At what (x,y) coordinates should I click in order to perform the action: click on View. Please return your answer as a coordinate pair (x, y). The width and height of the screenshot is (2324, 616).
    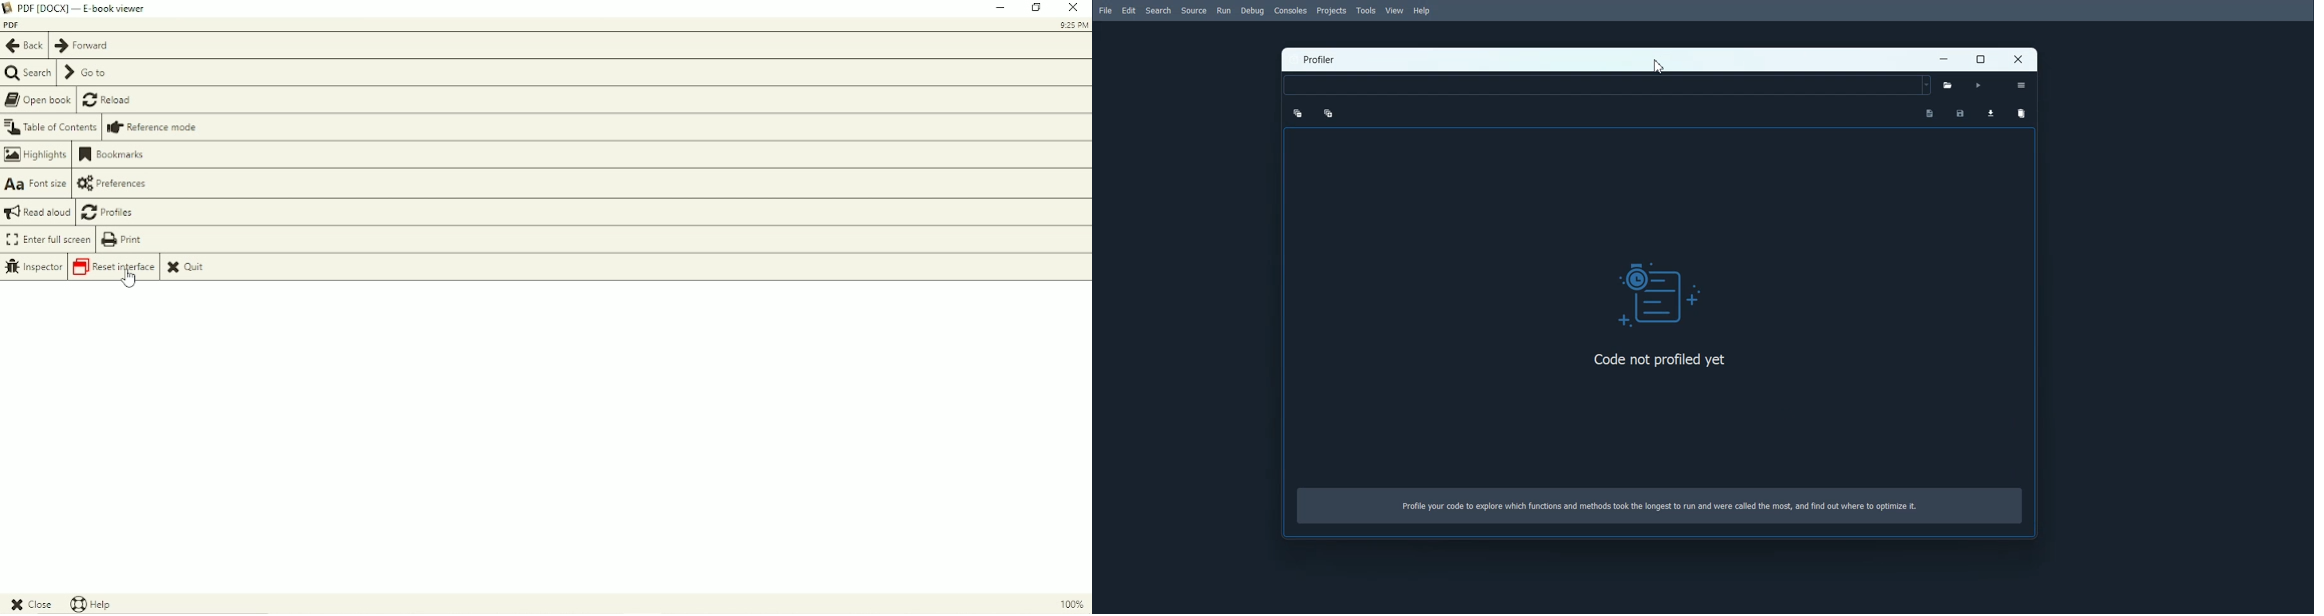
    Looking at the image, I should click on (1395, 10).